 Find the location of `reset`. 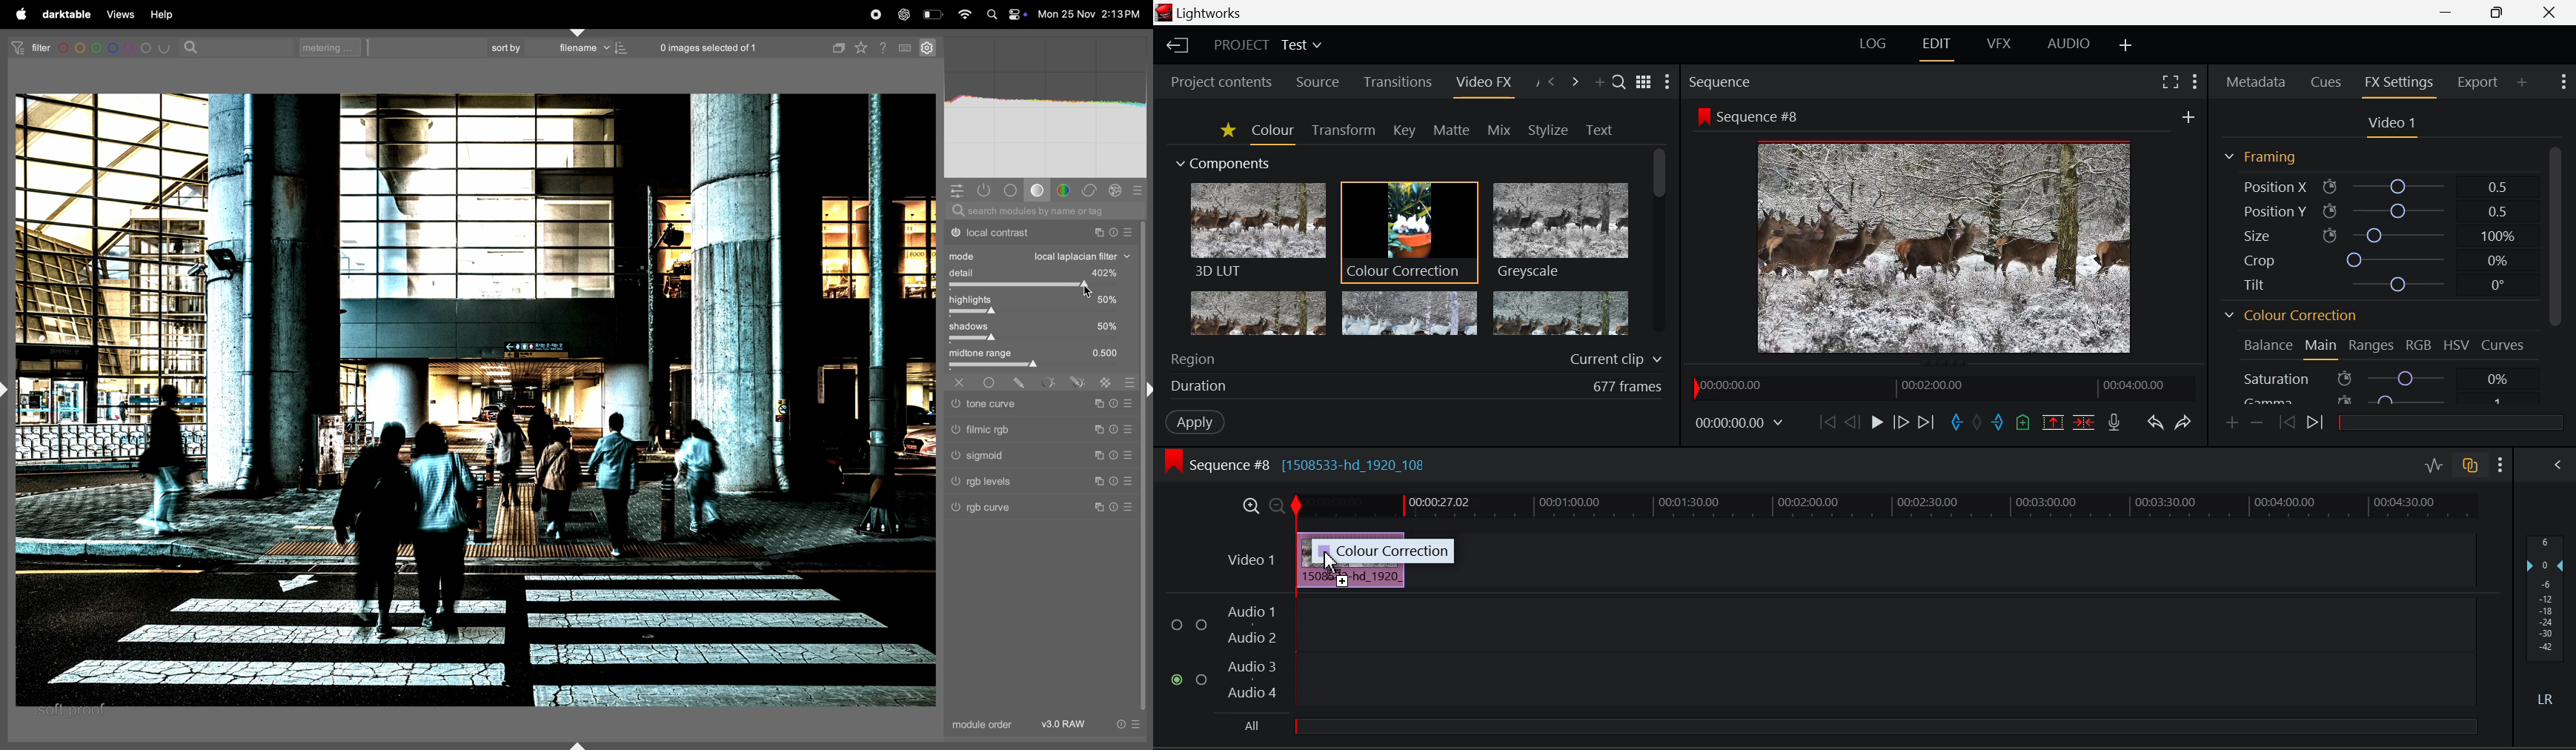

reset is located at coordinates (1115, 507).